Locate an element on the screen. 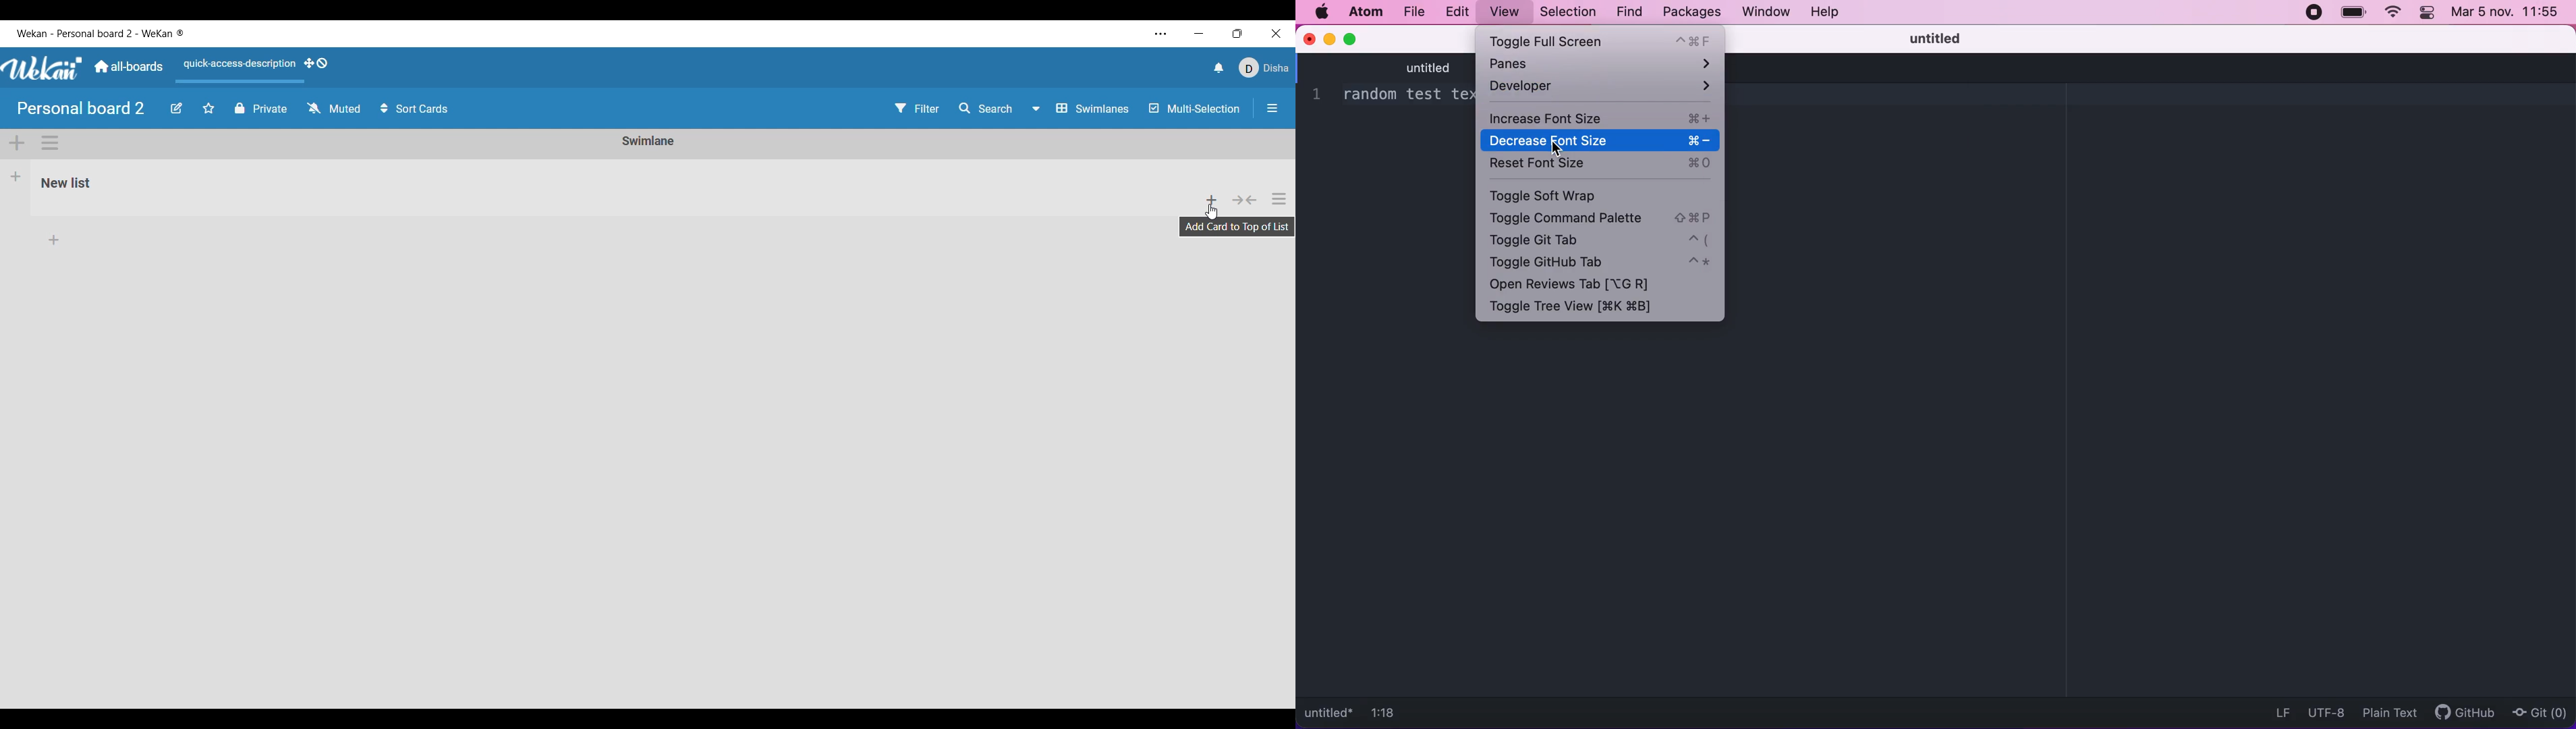 The width and height of the screenshot is (2576, 756). Notifications  is located at coordinates (1219, 68).